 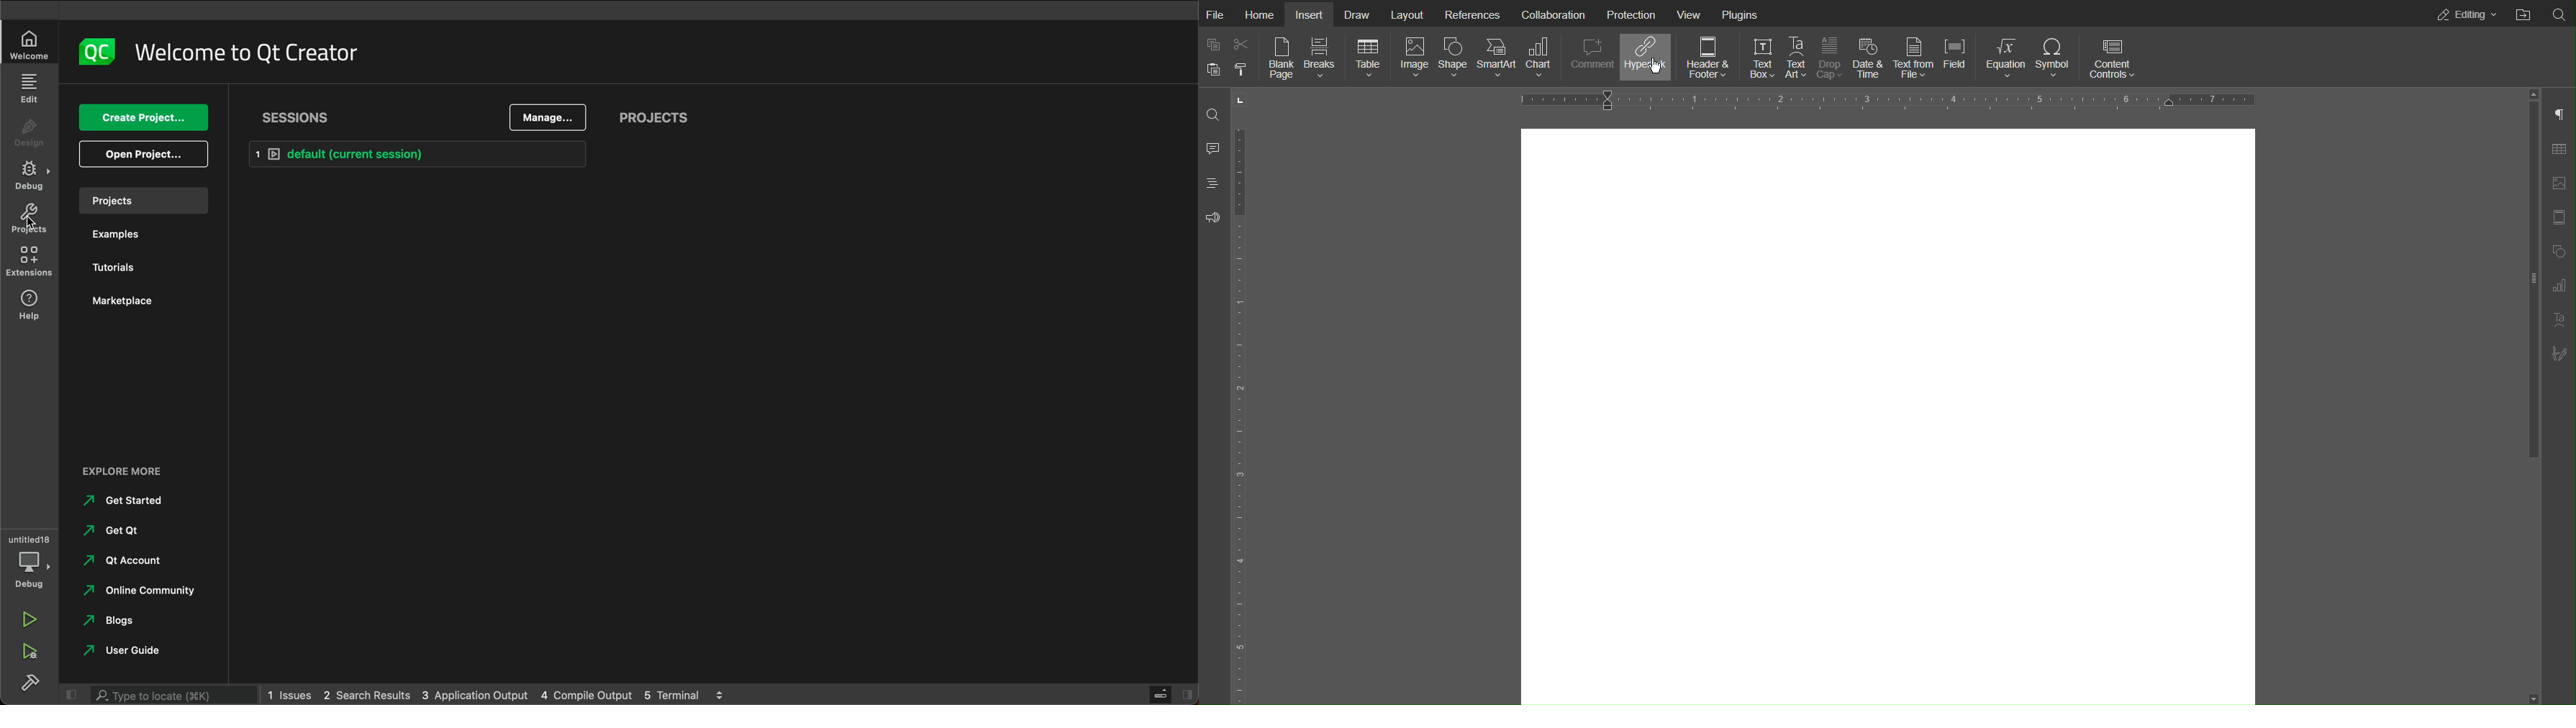 What do you see at coordinates (2559, 112) in the screenshot?
I see `Paragraph Settings` at bounding box center [2559, 112].